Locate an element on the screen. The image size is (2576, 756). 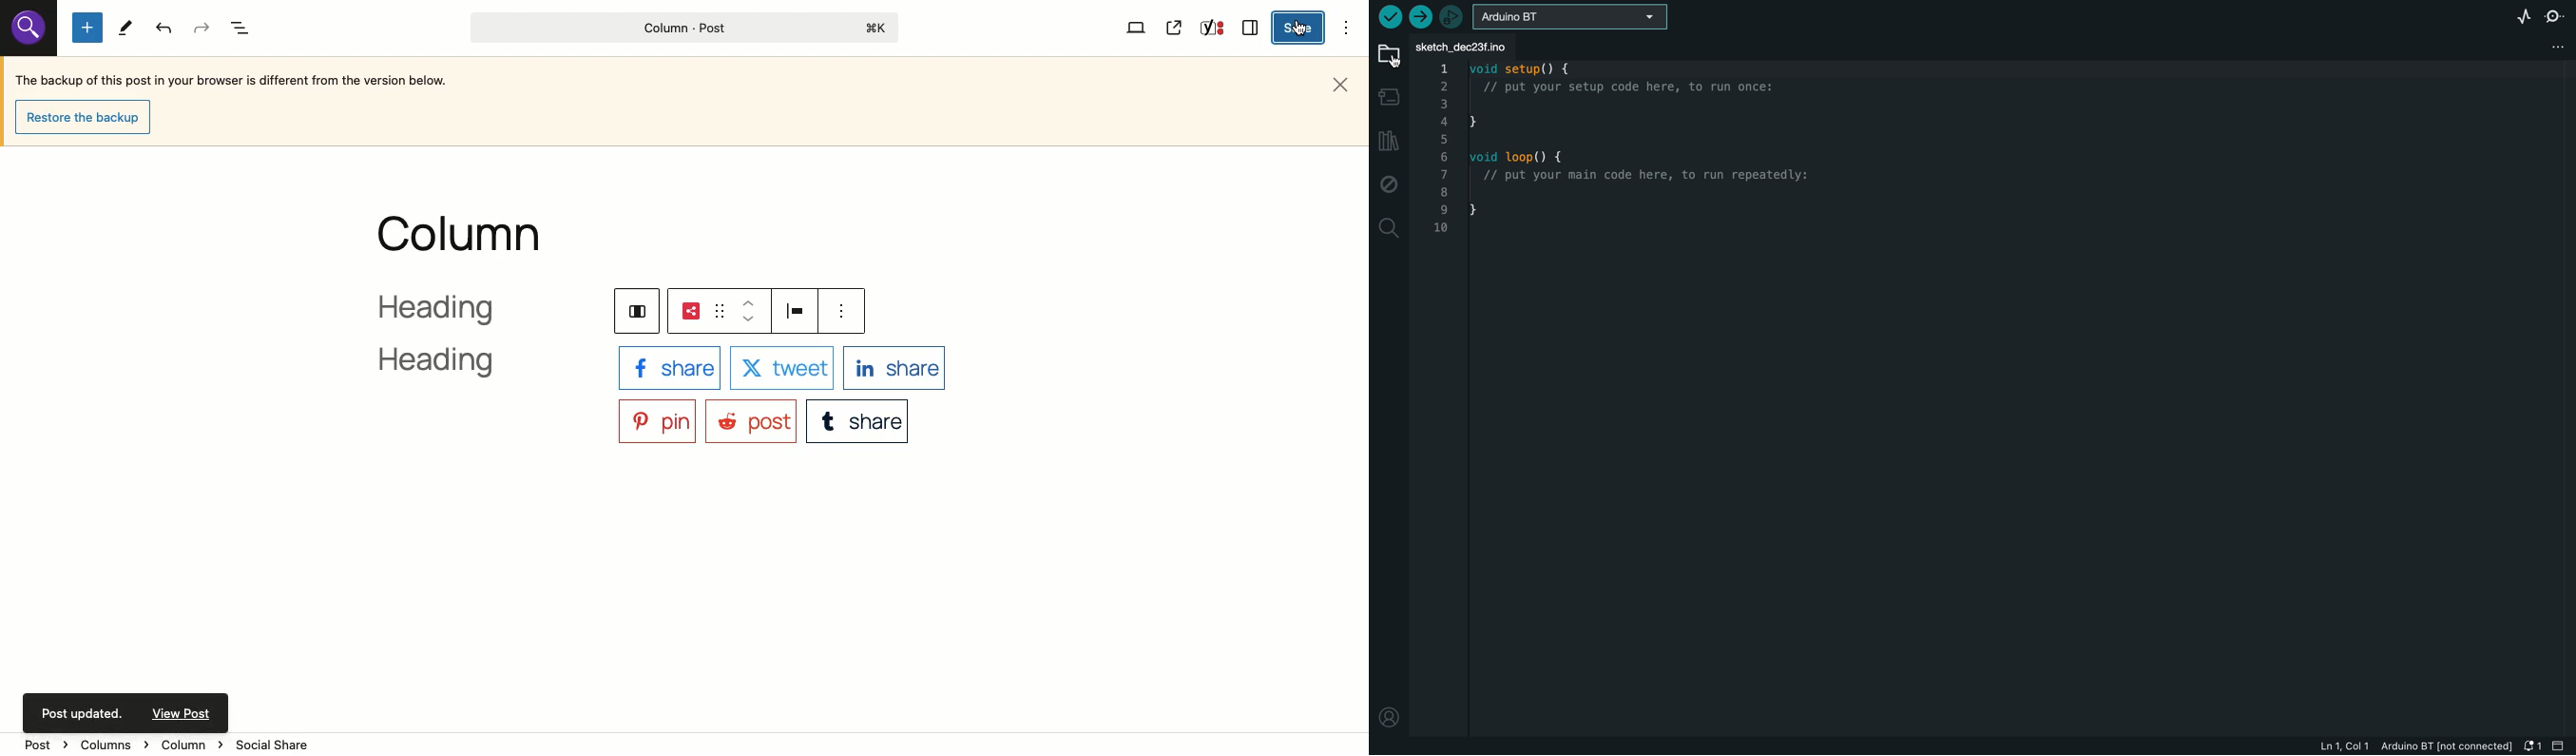
Post updated is located at coordinates (128, 710).